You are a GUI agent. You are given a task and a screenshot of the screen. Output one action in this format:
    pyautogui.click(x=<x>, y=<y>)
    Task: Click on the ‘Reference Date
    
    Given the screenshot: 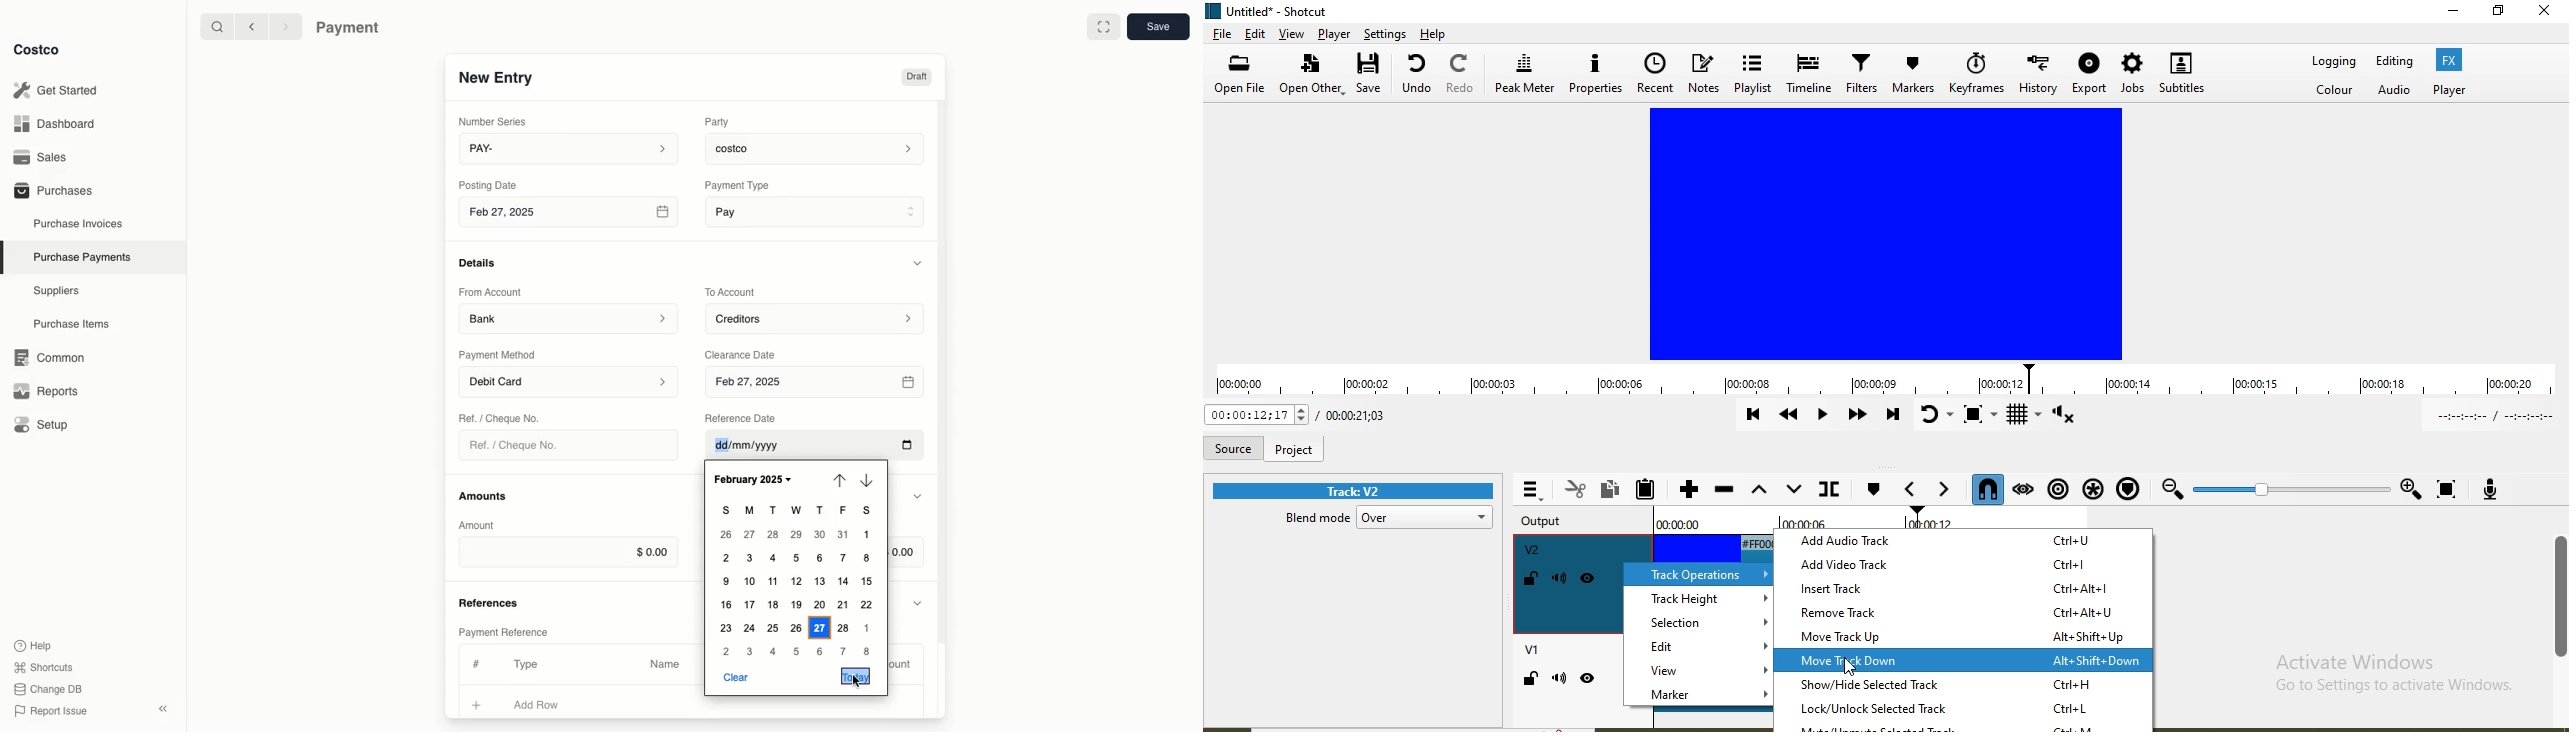 What is the action you would take?
    pyautogui.click(x=742, y=418)
    